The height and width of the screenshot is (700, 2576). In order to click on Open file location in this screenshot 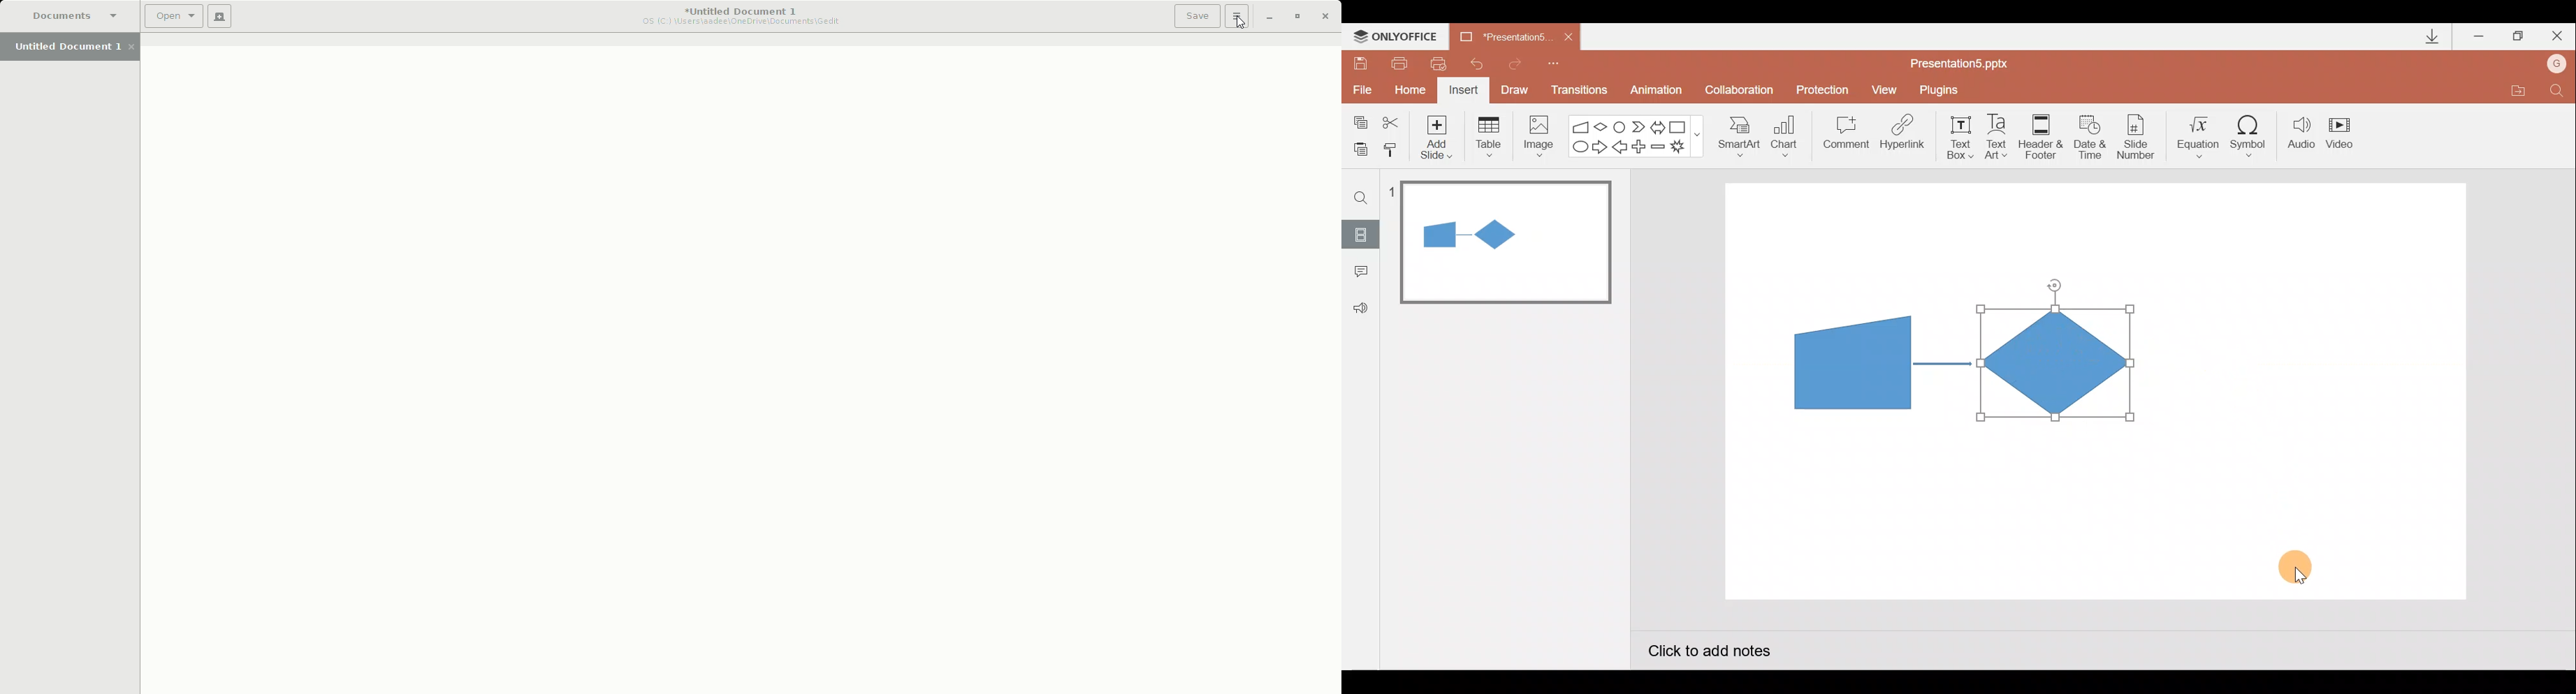, I will do `click(2518, 93)`.